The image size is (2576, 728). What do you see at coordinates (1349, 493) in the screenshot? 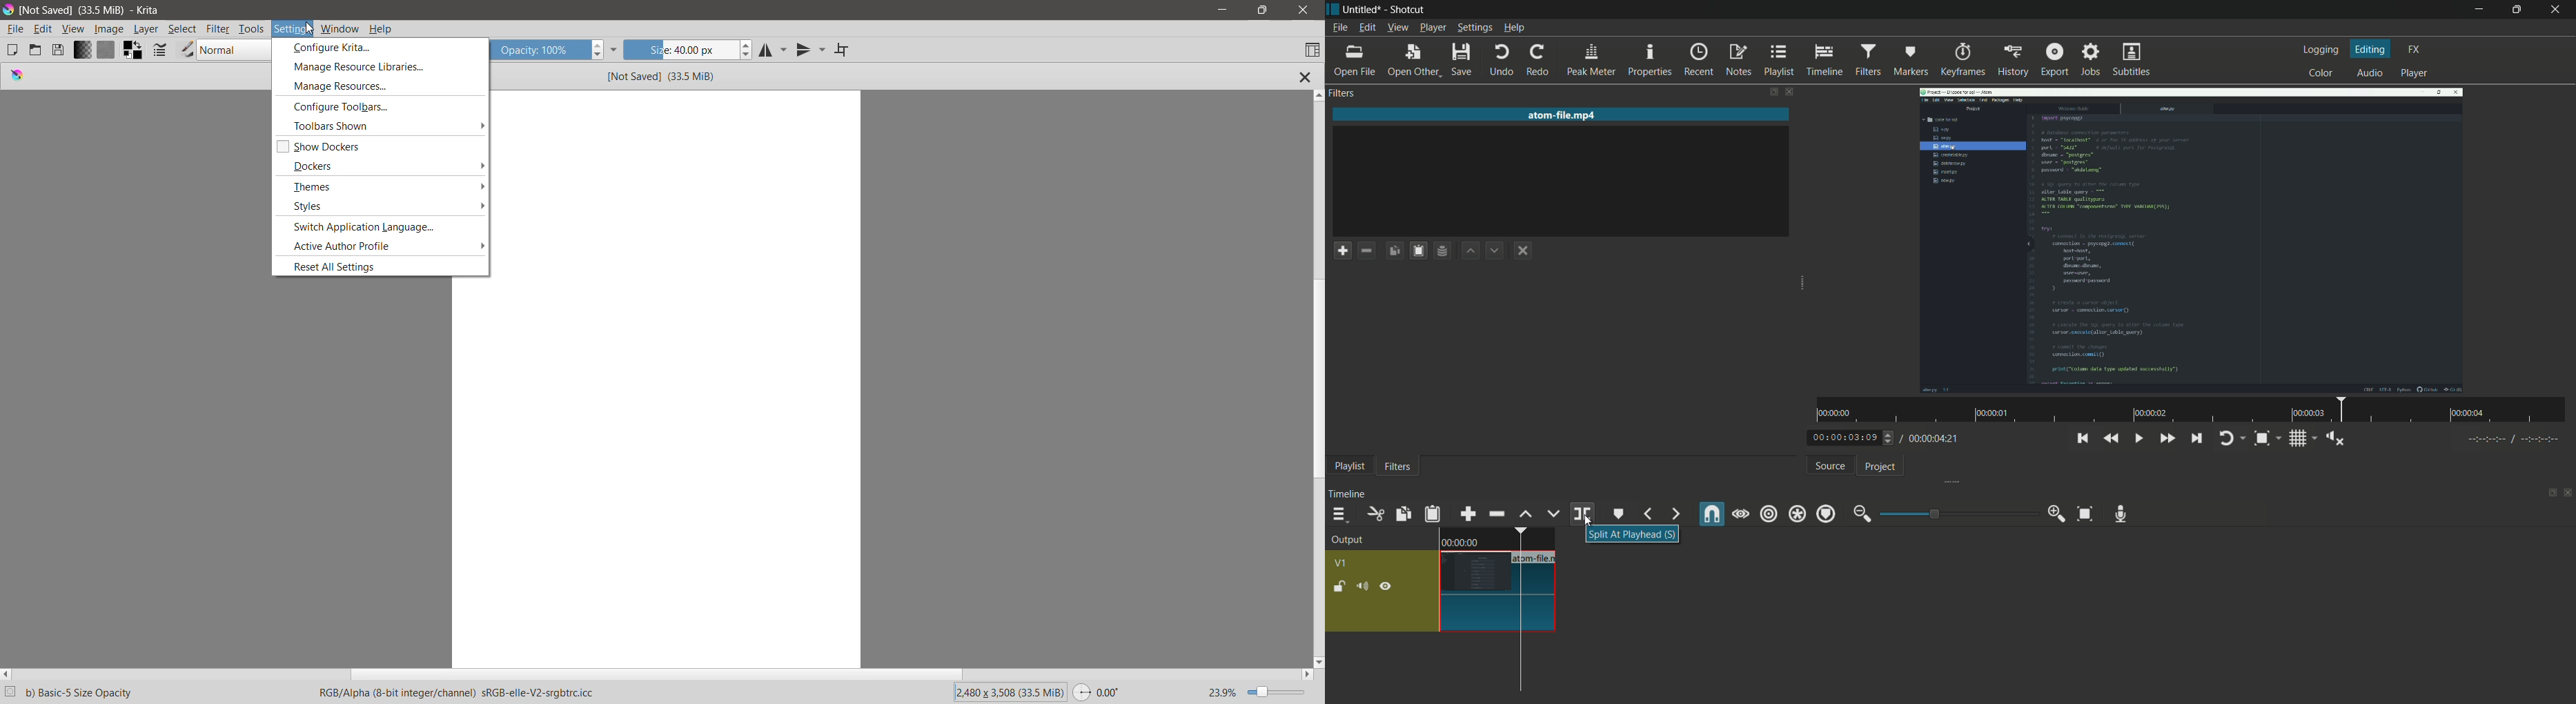
I see `timeline` at bounding box center [1349, 493].